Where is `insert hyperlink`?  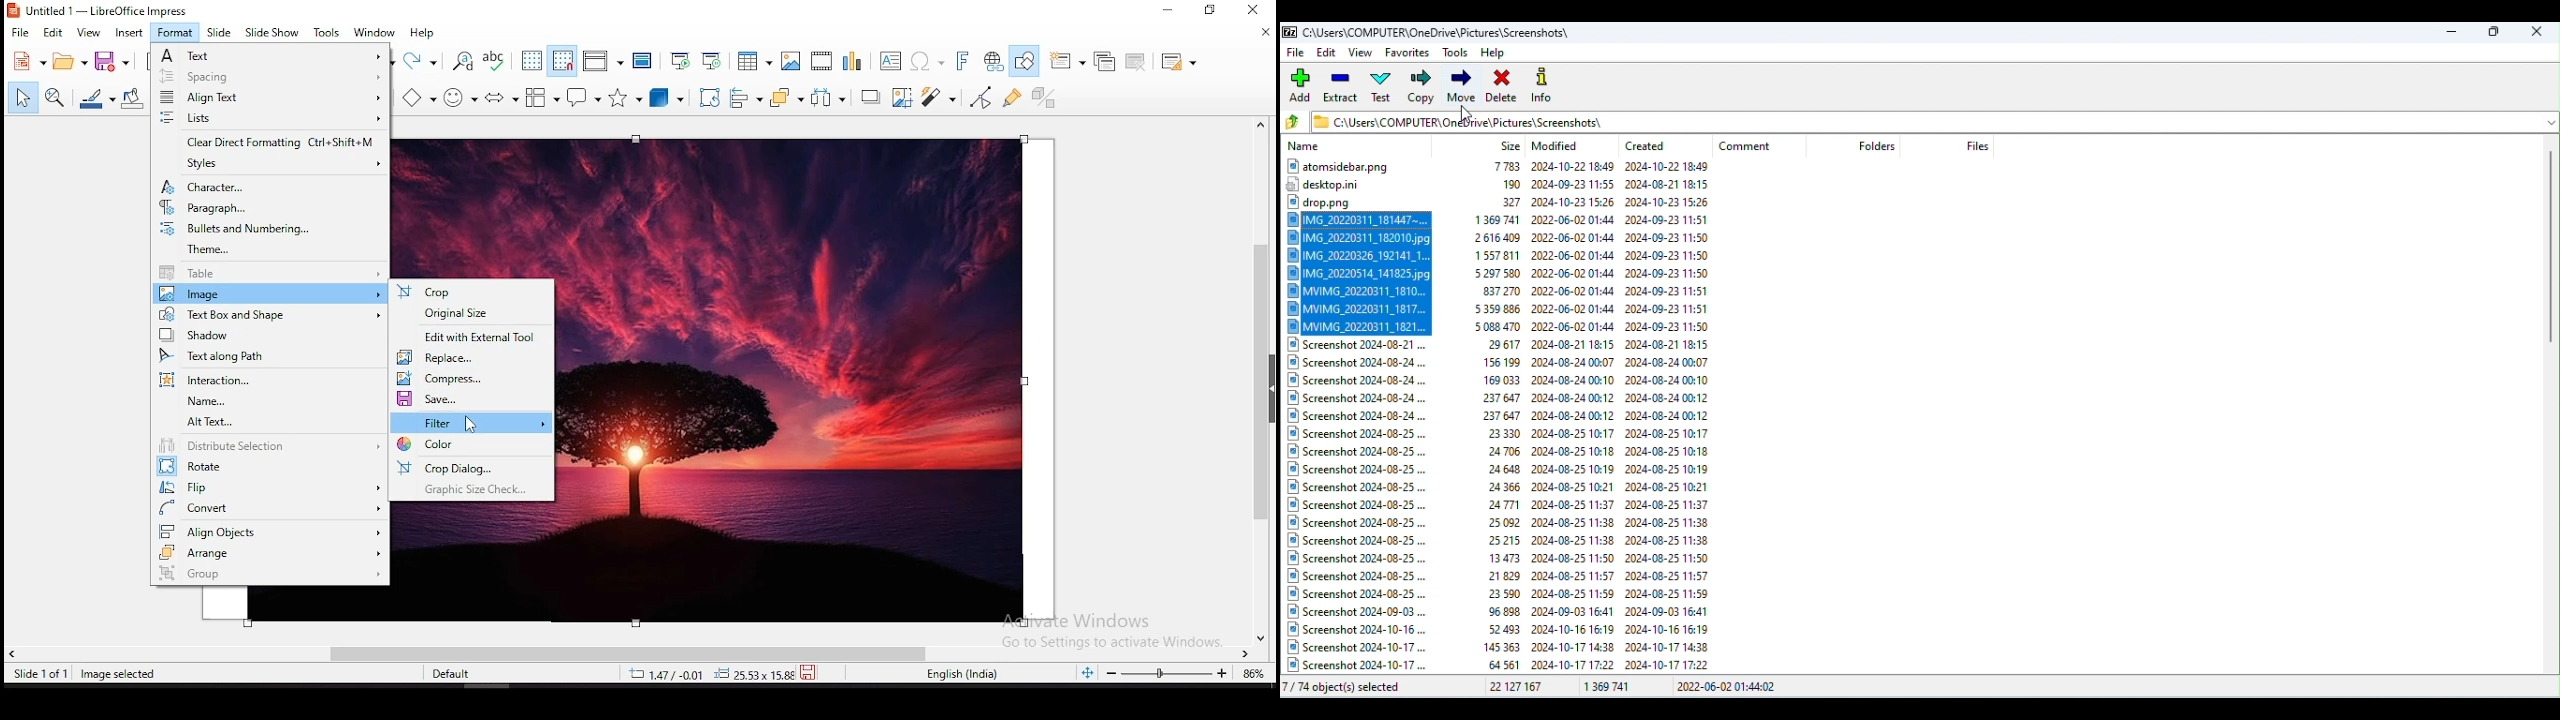
insert hyperlink is located at coordinates (996, 61).